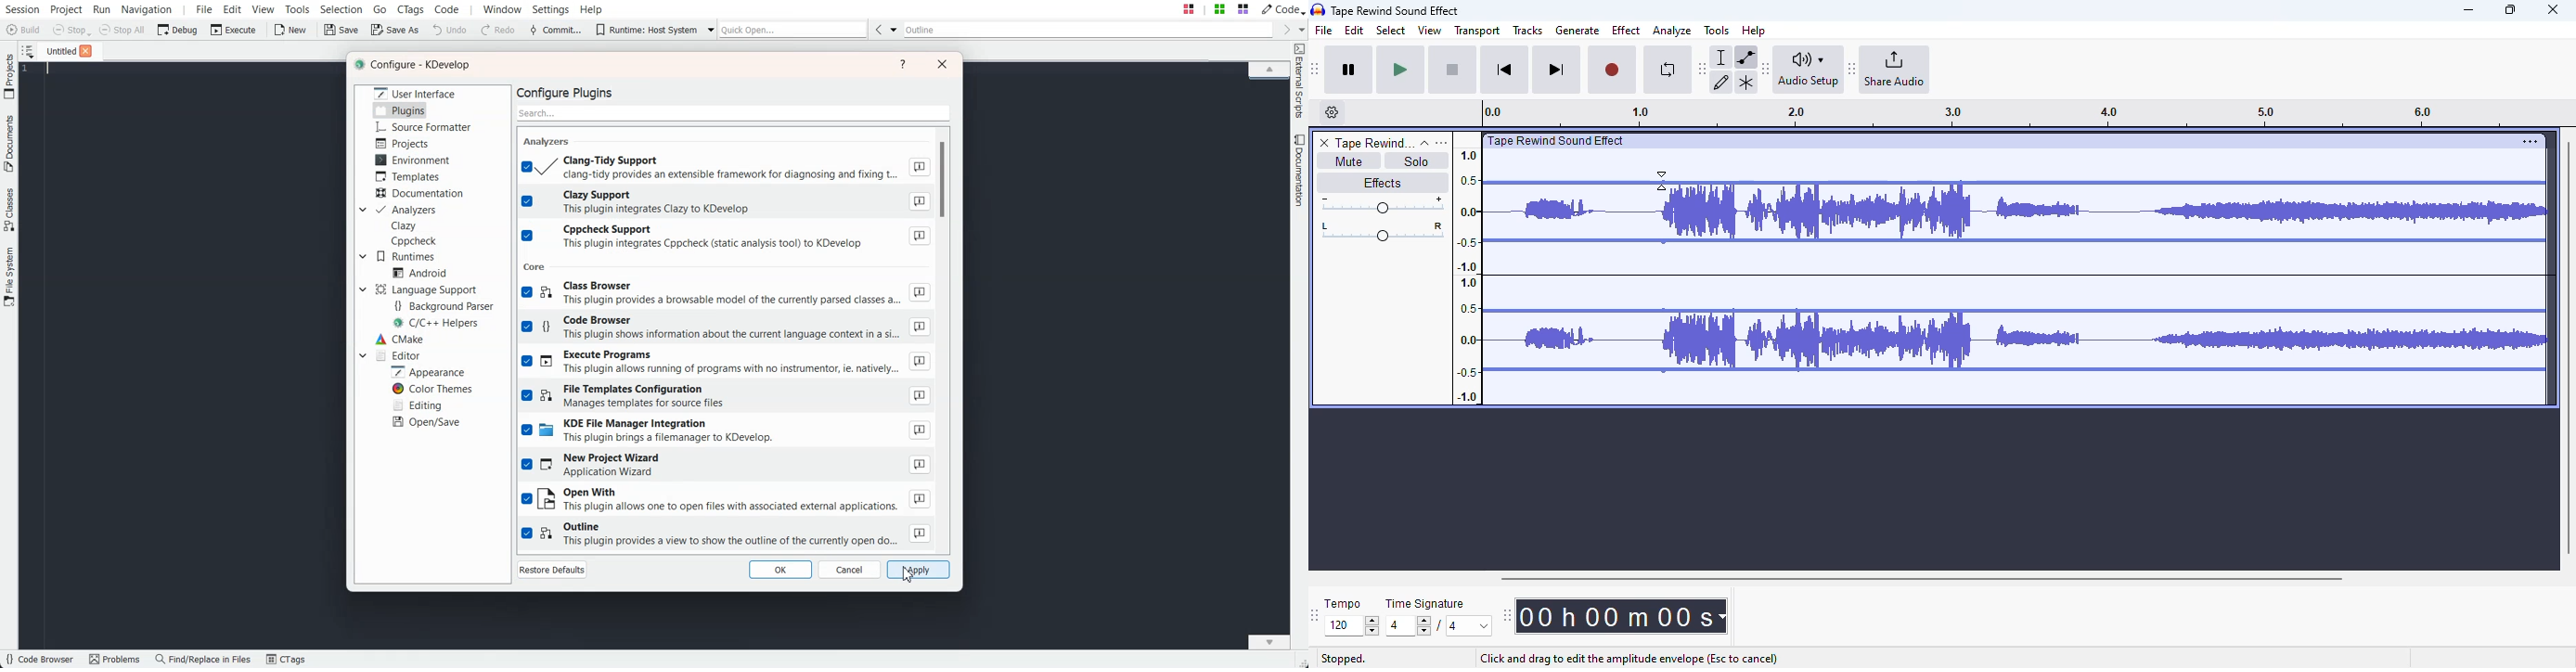 Image resolution: width=2576 pixels, height=672 pixels. Describe the element at coordinates (1452, 71) in the screenshot. I see `stop` at that location.